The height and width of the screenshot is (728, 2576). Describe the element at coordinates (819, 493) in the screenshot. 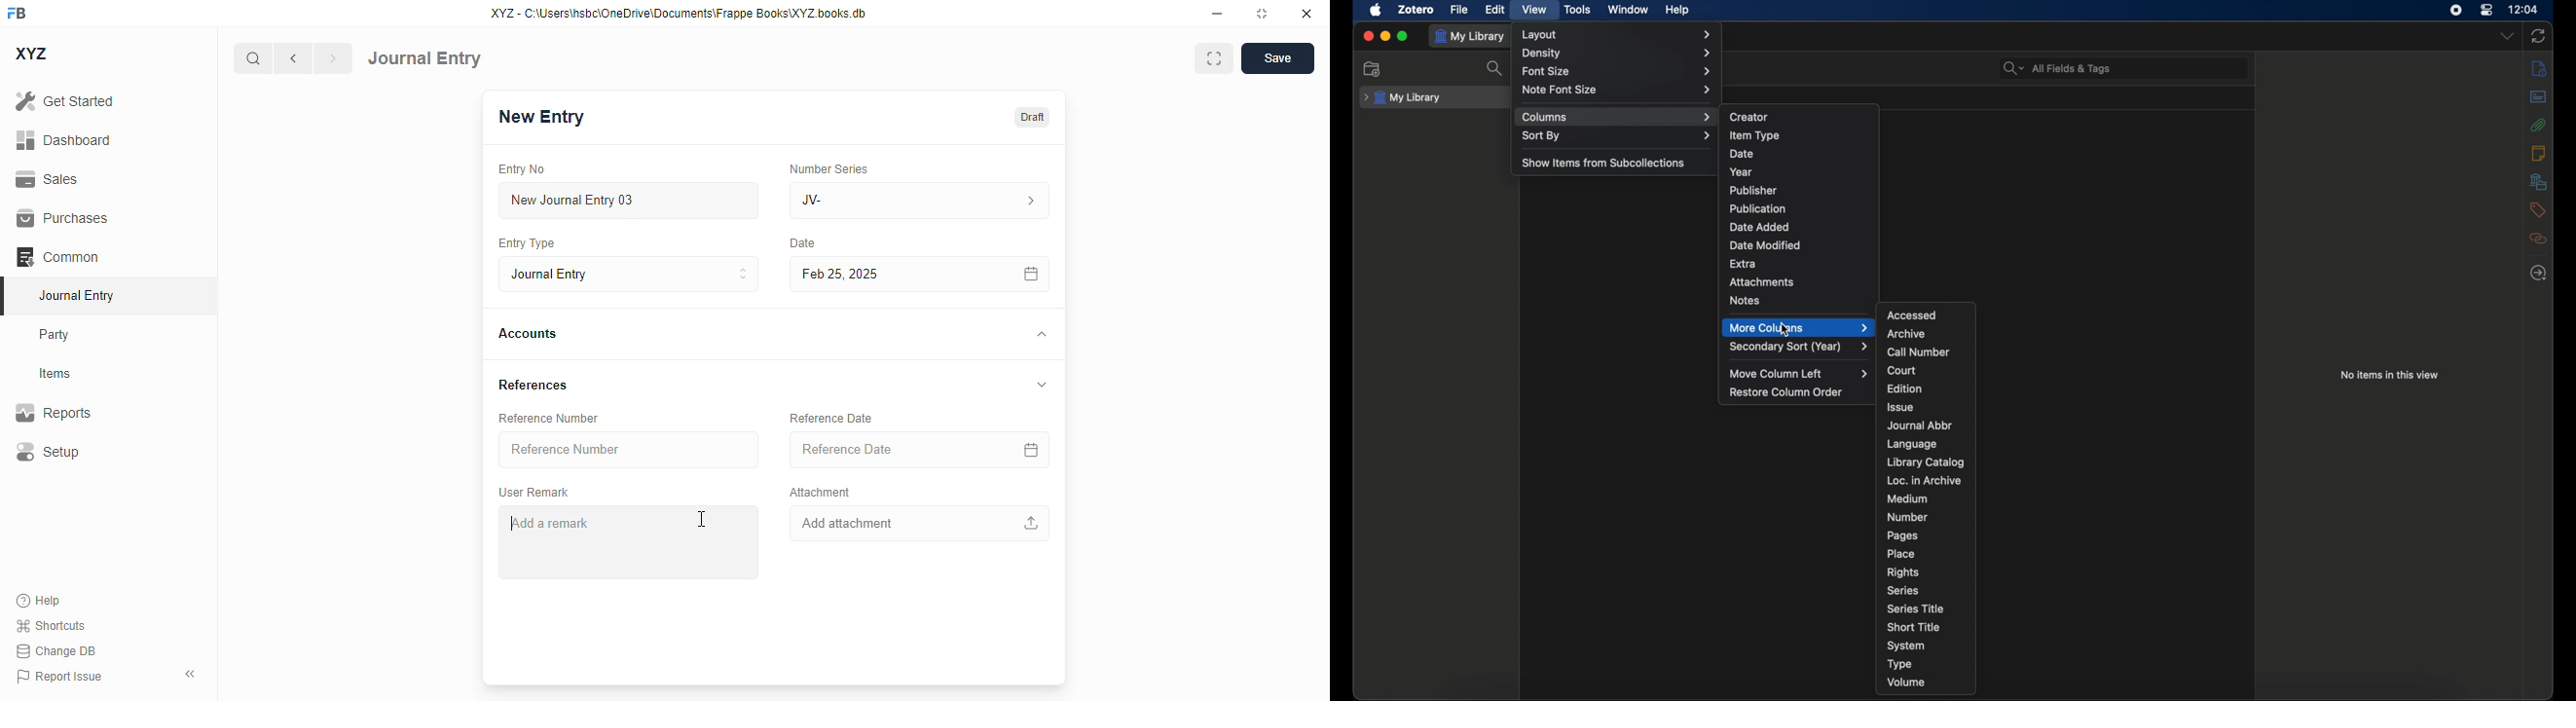

I see `attachment` at that location.